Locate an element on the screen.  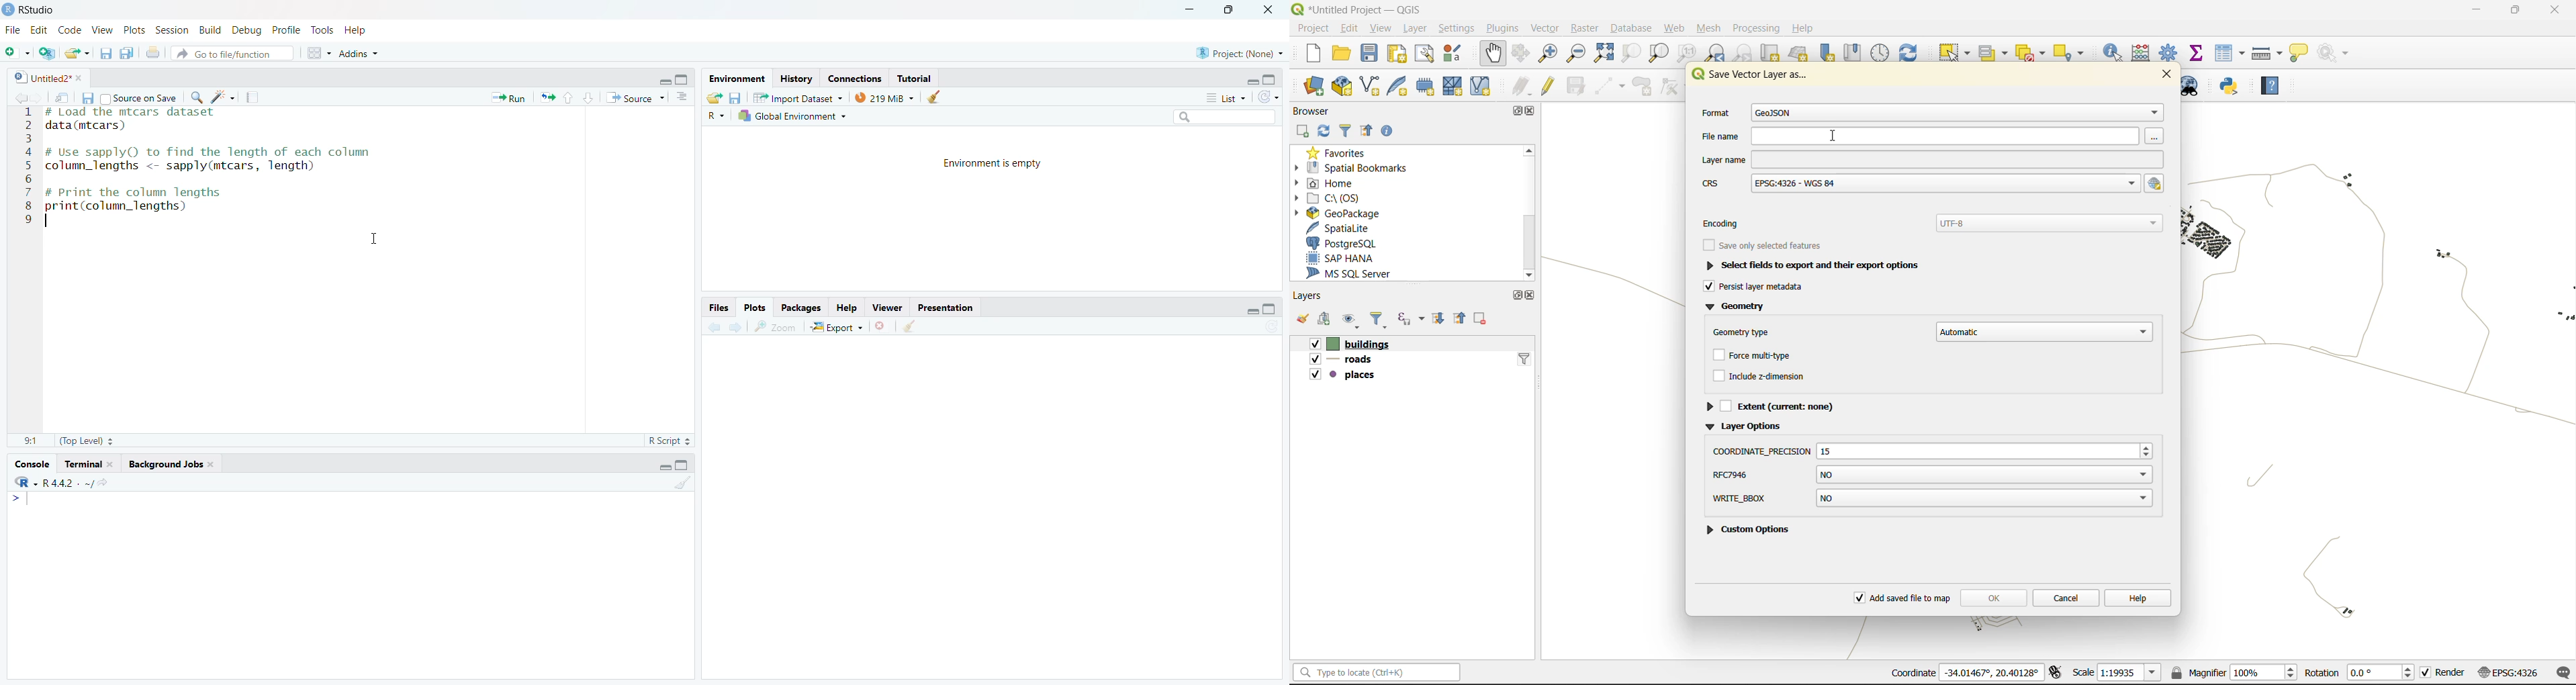
Background Jobs is located at coordinates (170, 465).